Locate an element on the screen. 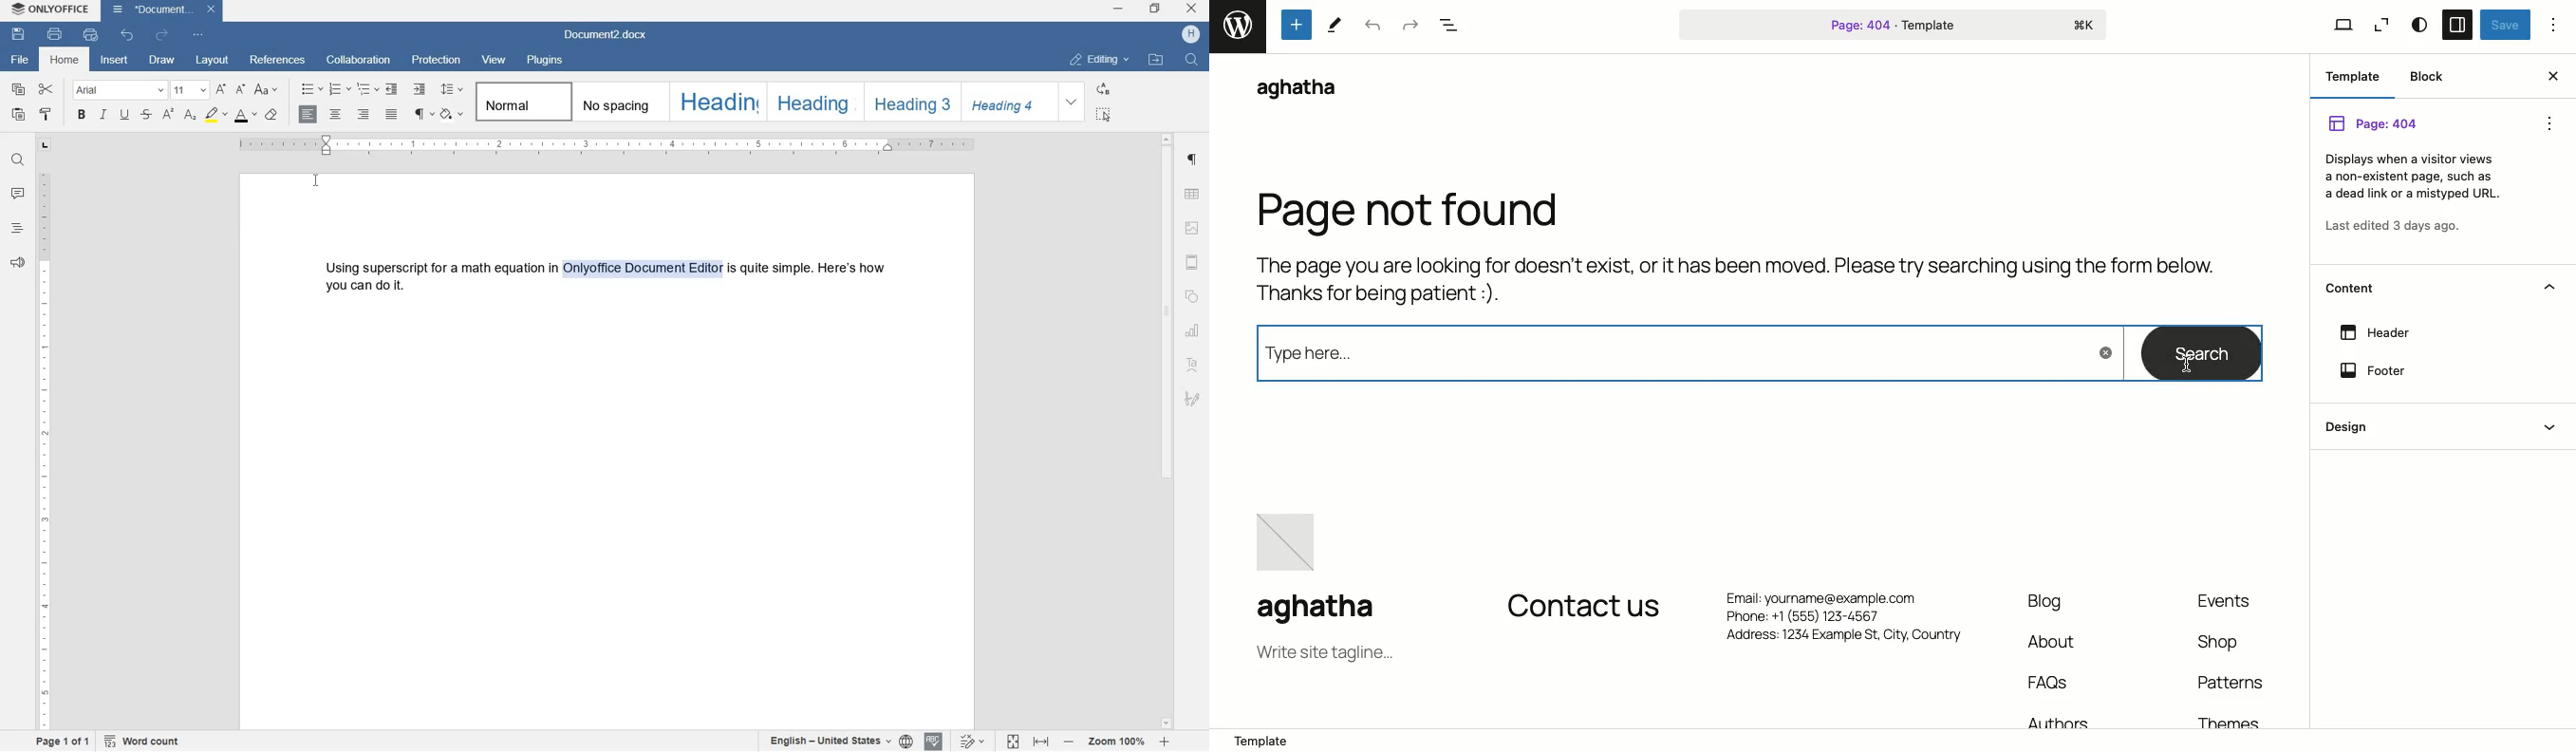  fit to page or fit to width is located at coordinates (1030, 741).